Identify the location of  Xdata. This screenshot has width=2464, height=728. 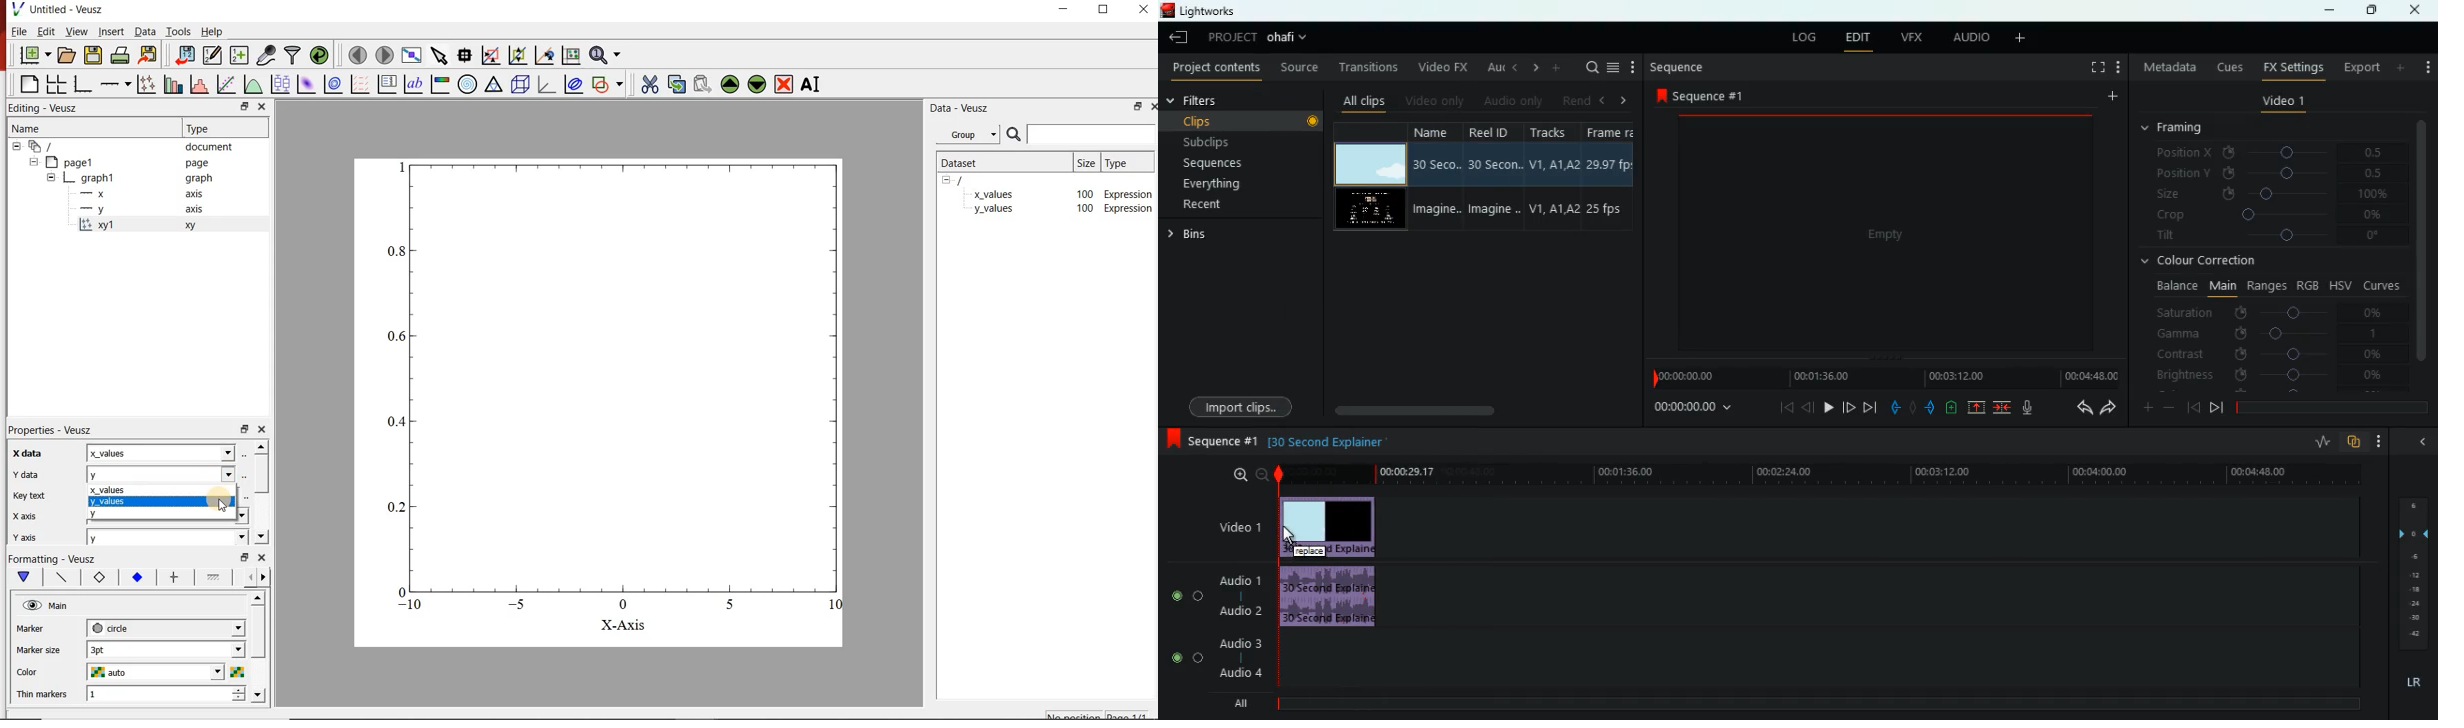
(30, 455).